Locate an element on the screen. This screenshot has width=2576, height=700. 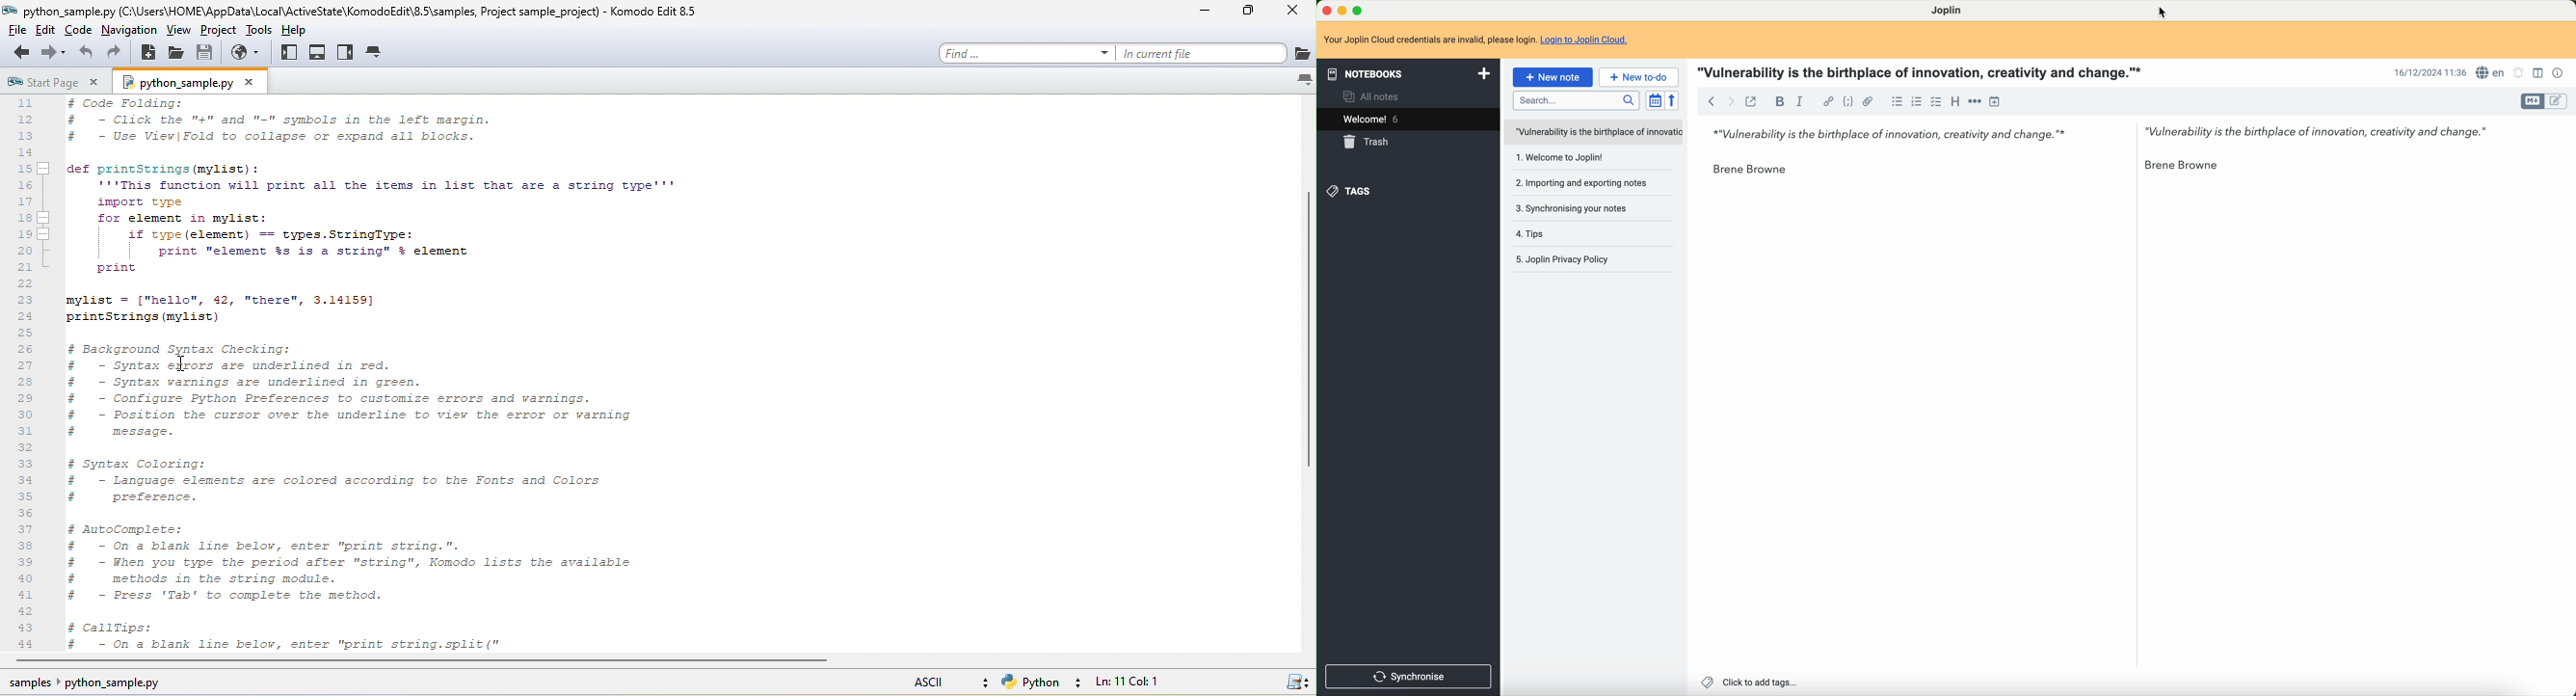
Joplin is located at coordinates (1948, 12).